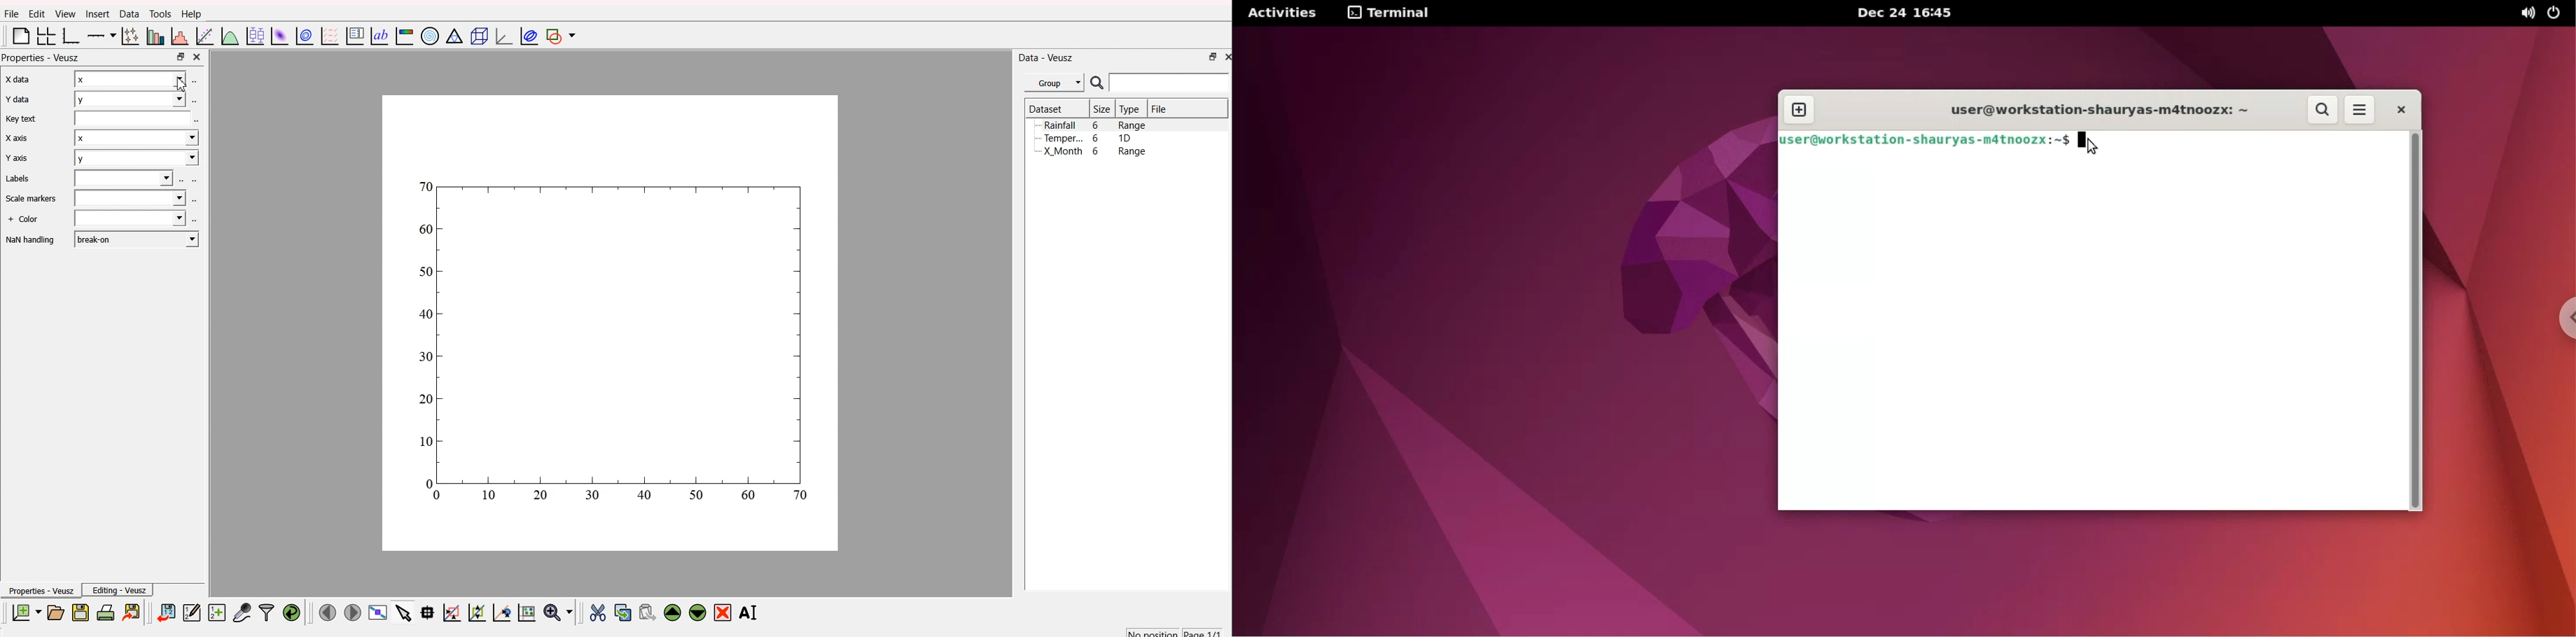 The height and width of the screenshot is (644, 2576). What do you see at coordinates (559, 611) in the screenshot?
I see `zoom menu` at bounding box center [559, 611].